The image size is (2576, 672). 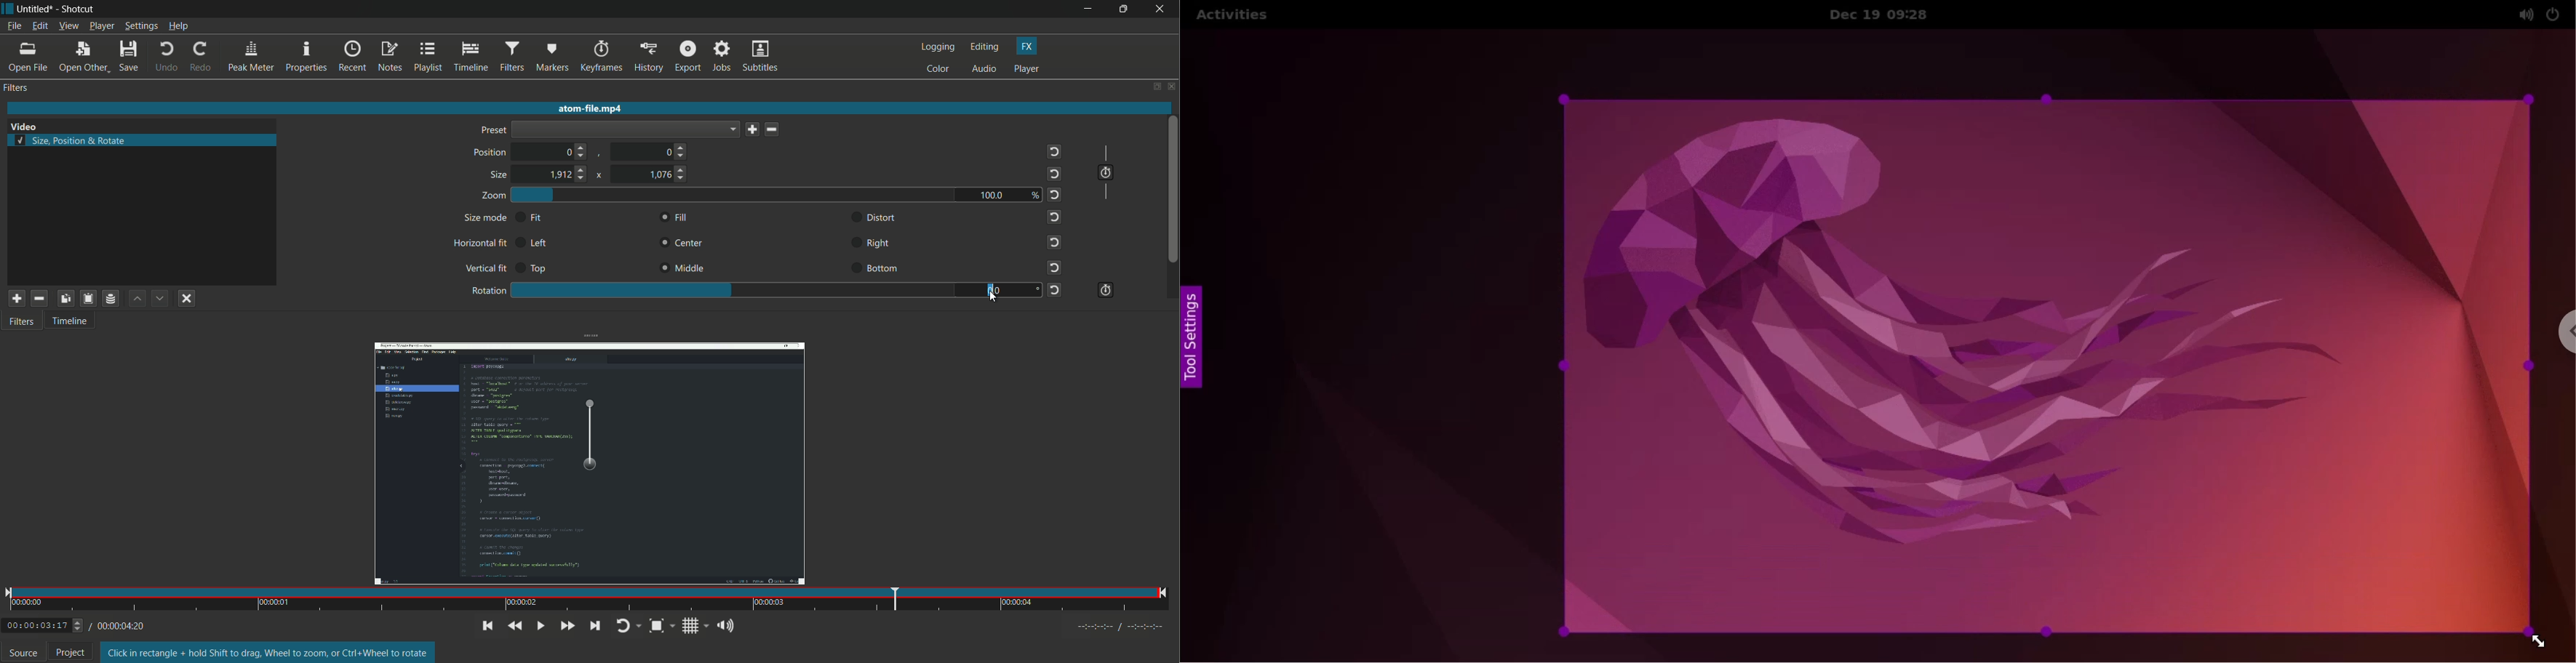 What do you see at coordinates (1127, 9) in the screenshot?
I see `maximize` at bounding box center [1127, 9].